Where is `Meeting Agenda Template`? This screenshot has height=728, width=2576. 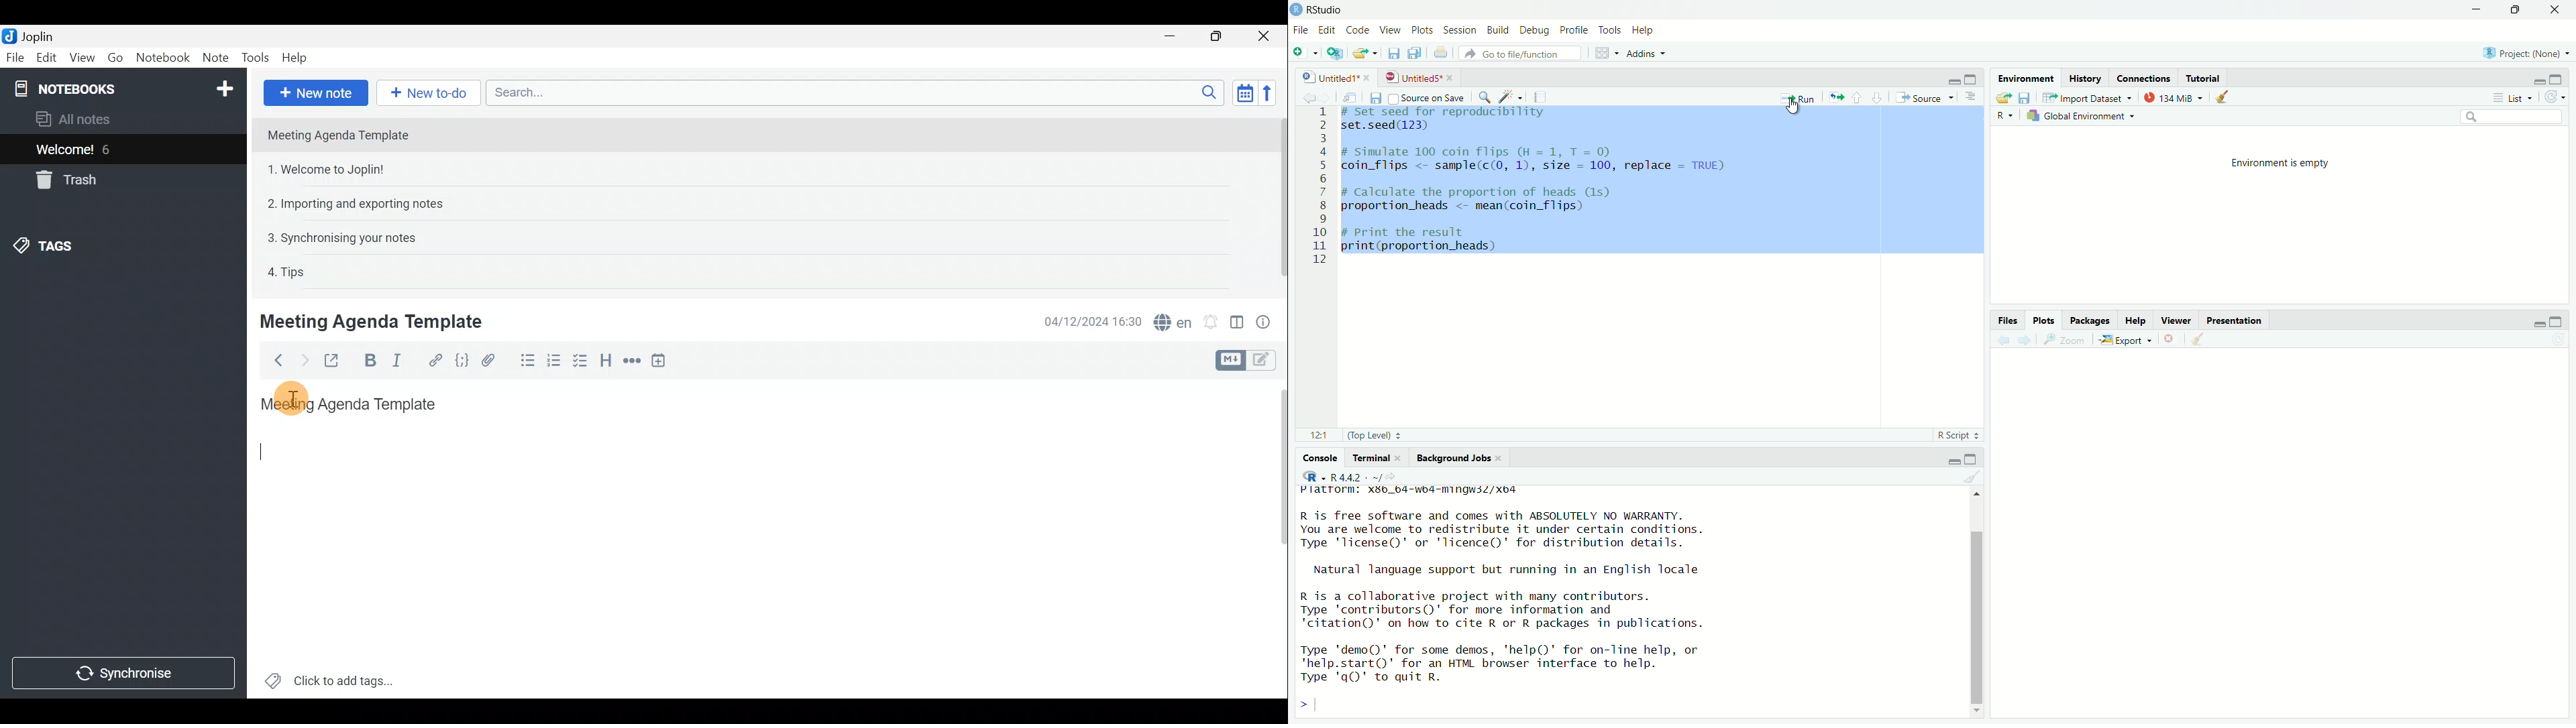
Meeting Agenda Template is located at coordinates (350, 406).